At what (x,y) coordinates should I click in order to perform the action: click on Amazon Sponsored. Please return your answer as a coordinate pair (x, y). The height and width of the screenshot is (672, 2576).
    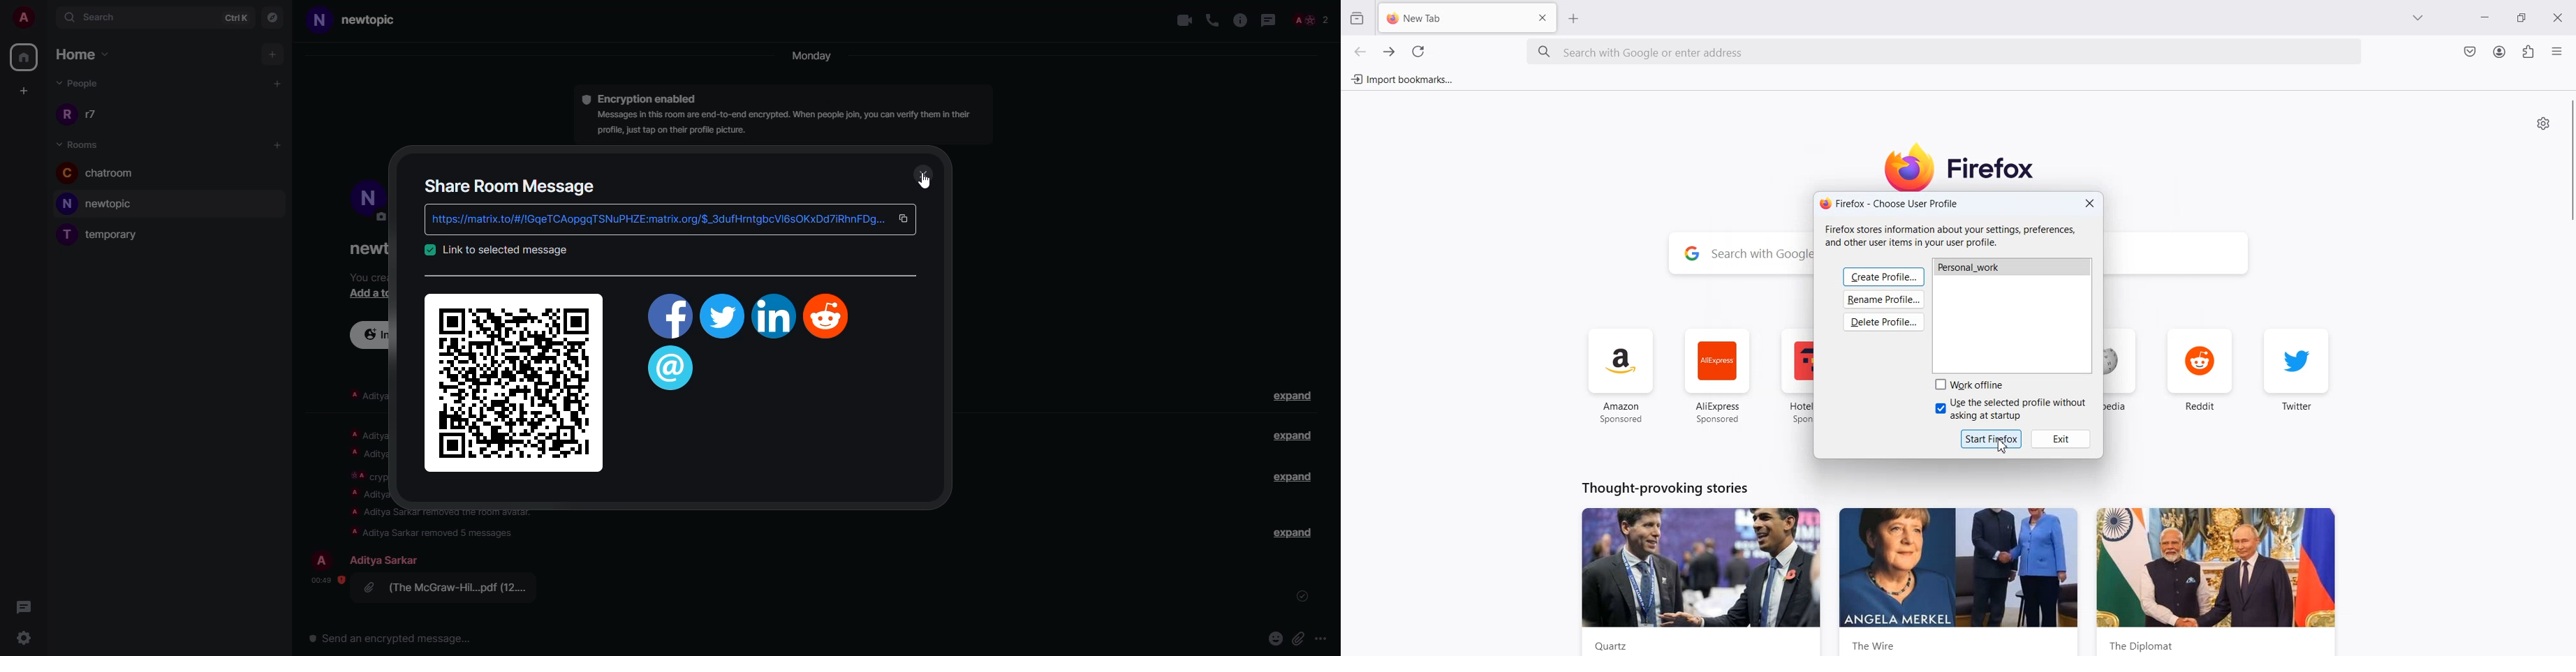
    Looking at the image, I should click on (1622, 376).